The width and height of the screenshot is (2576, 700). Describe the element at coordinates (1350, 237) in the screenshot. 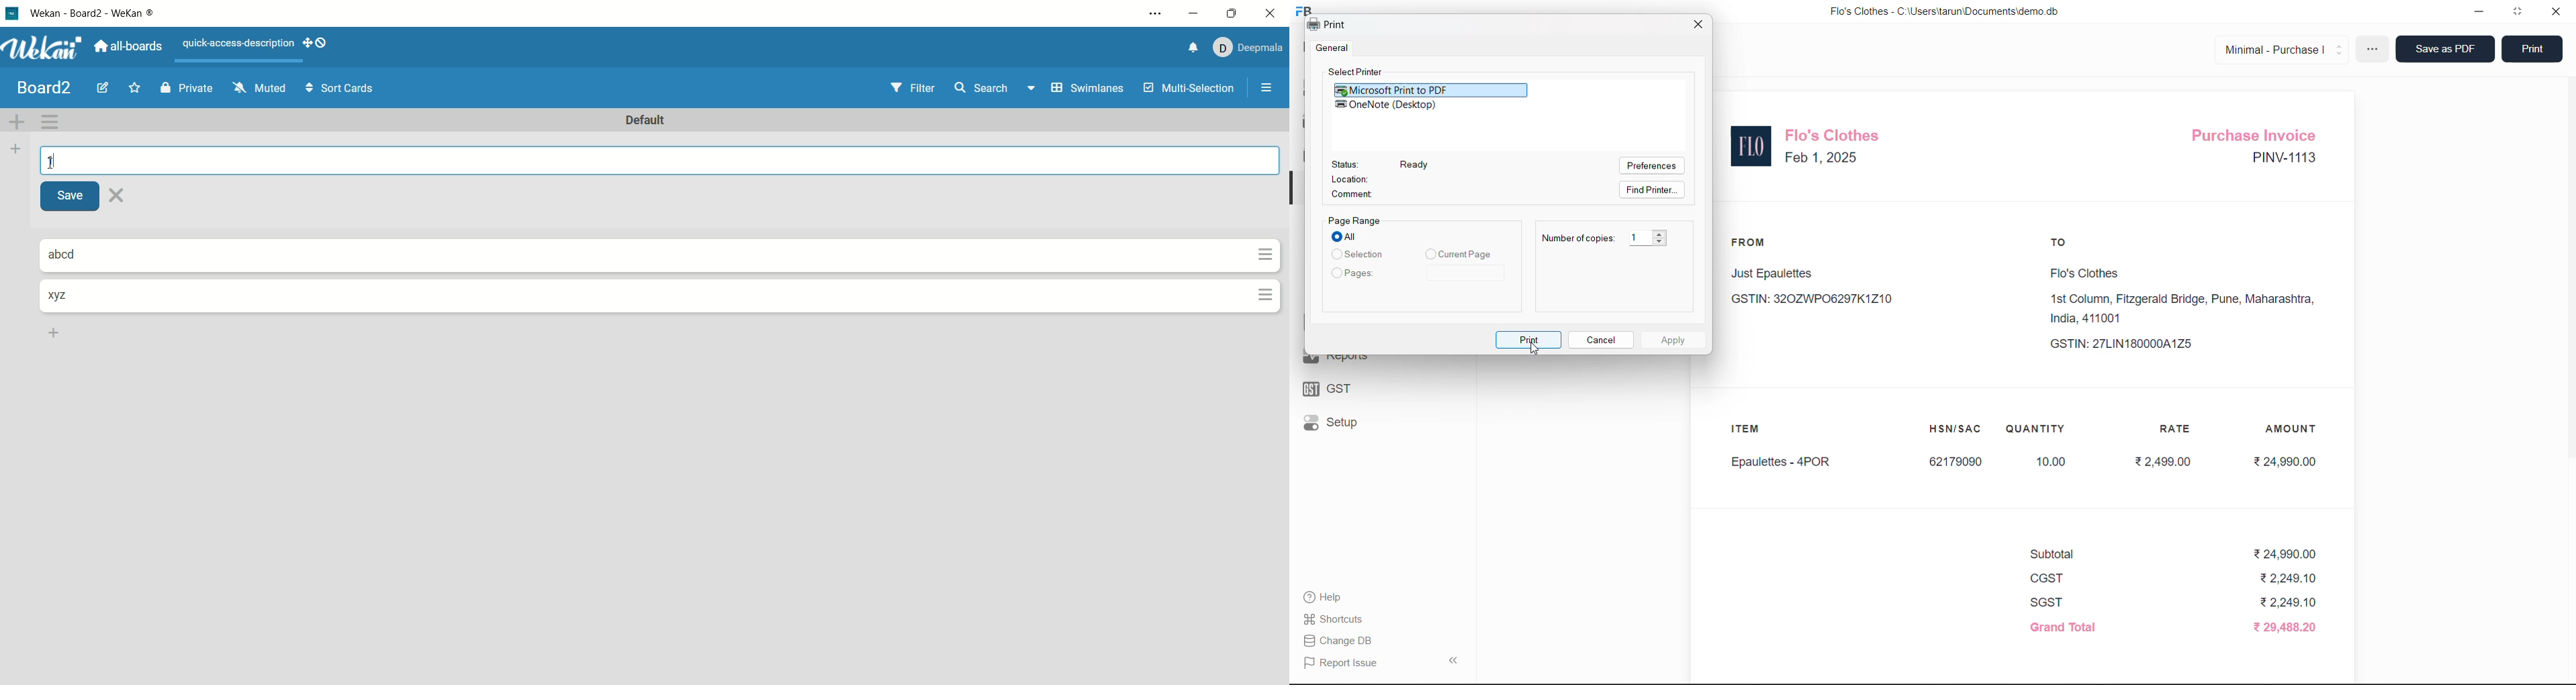

I see `All` at that location.